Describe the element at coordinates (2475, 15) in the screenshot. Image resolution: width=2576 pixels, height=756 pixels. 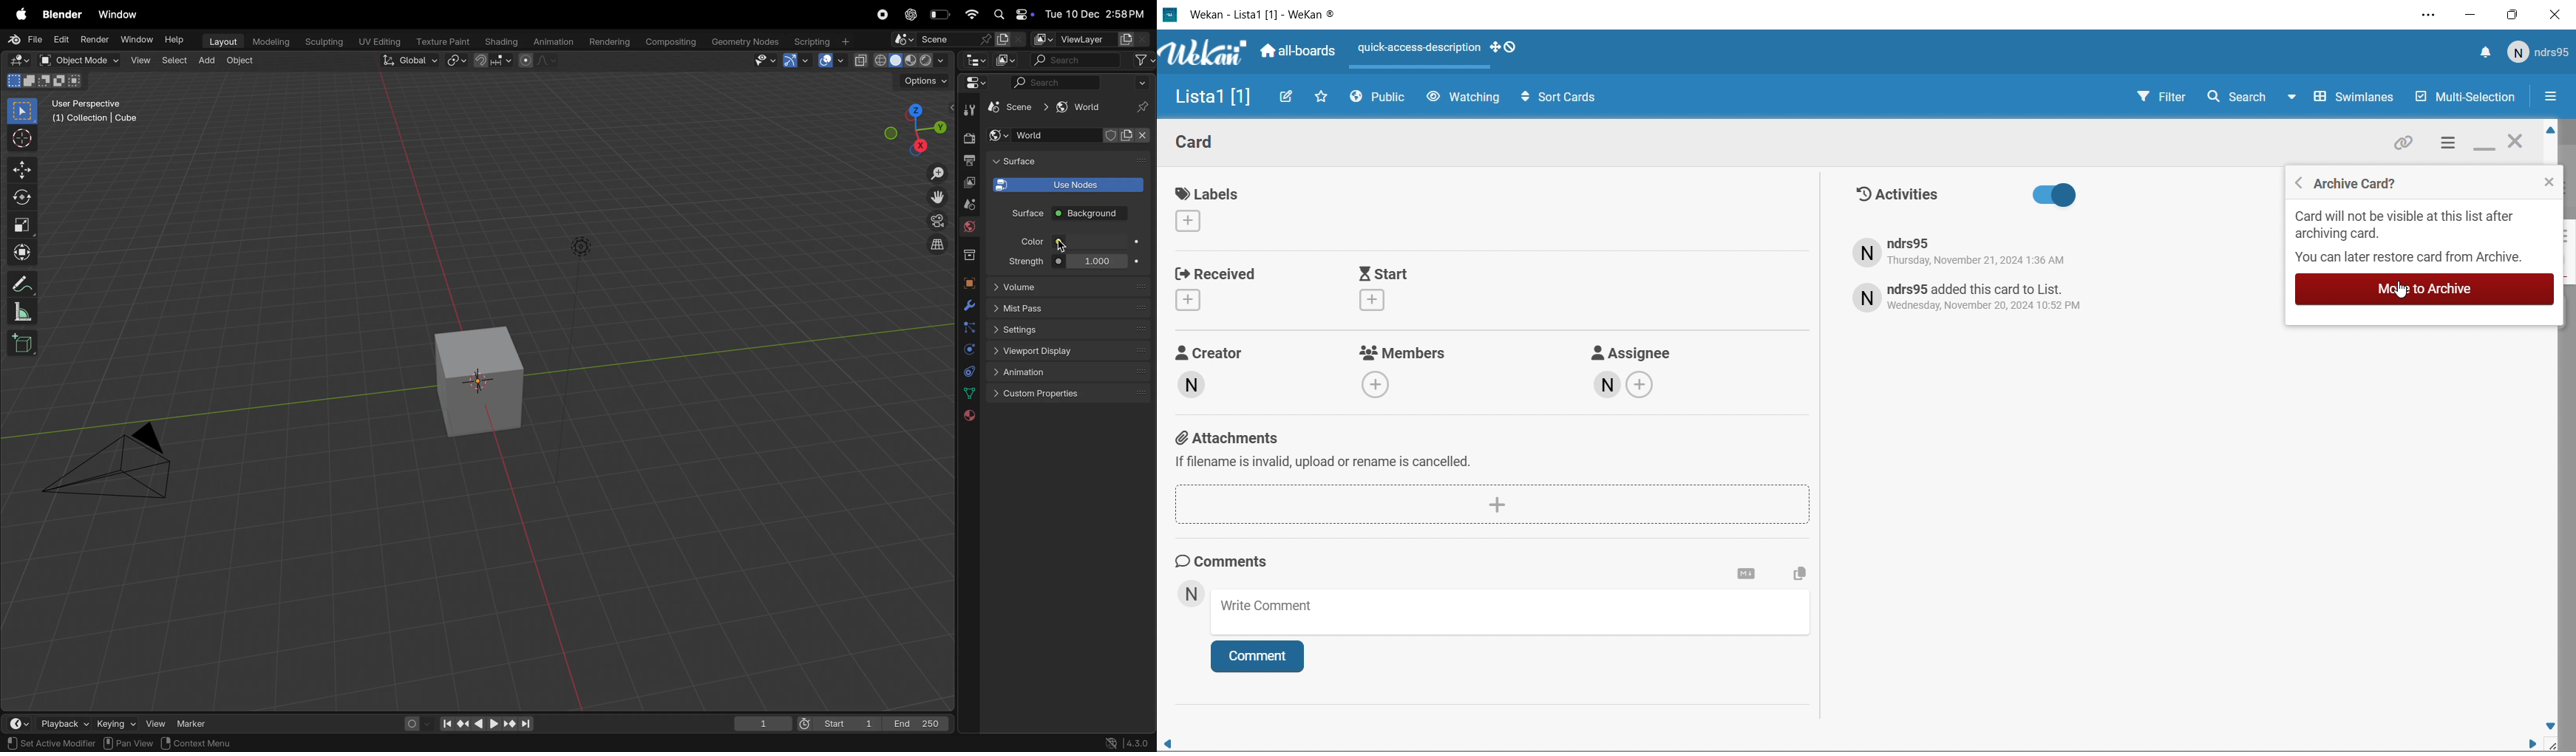
I see `Minimize` at that location.